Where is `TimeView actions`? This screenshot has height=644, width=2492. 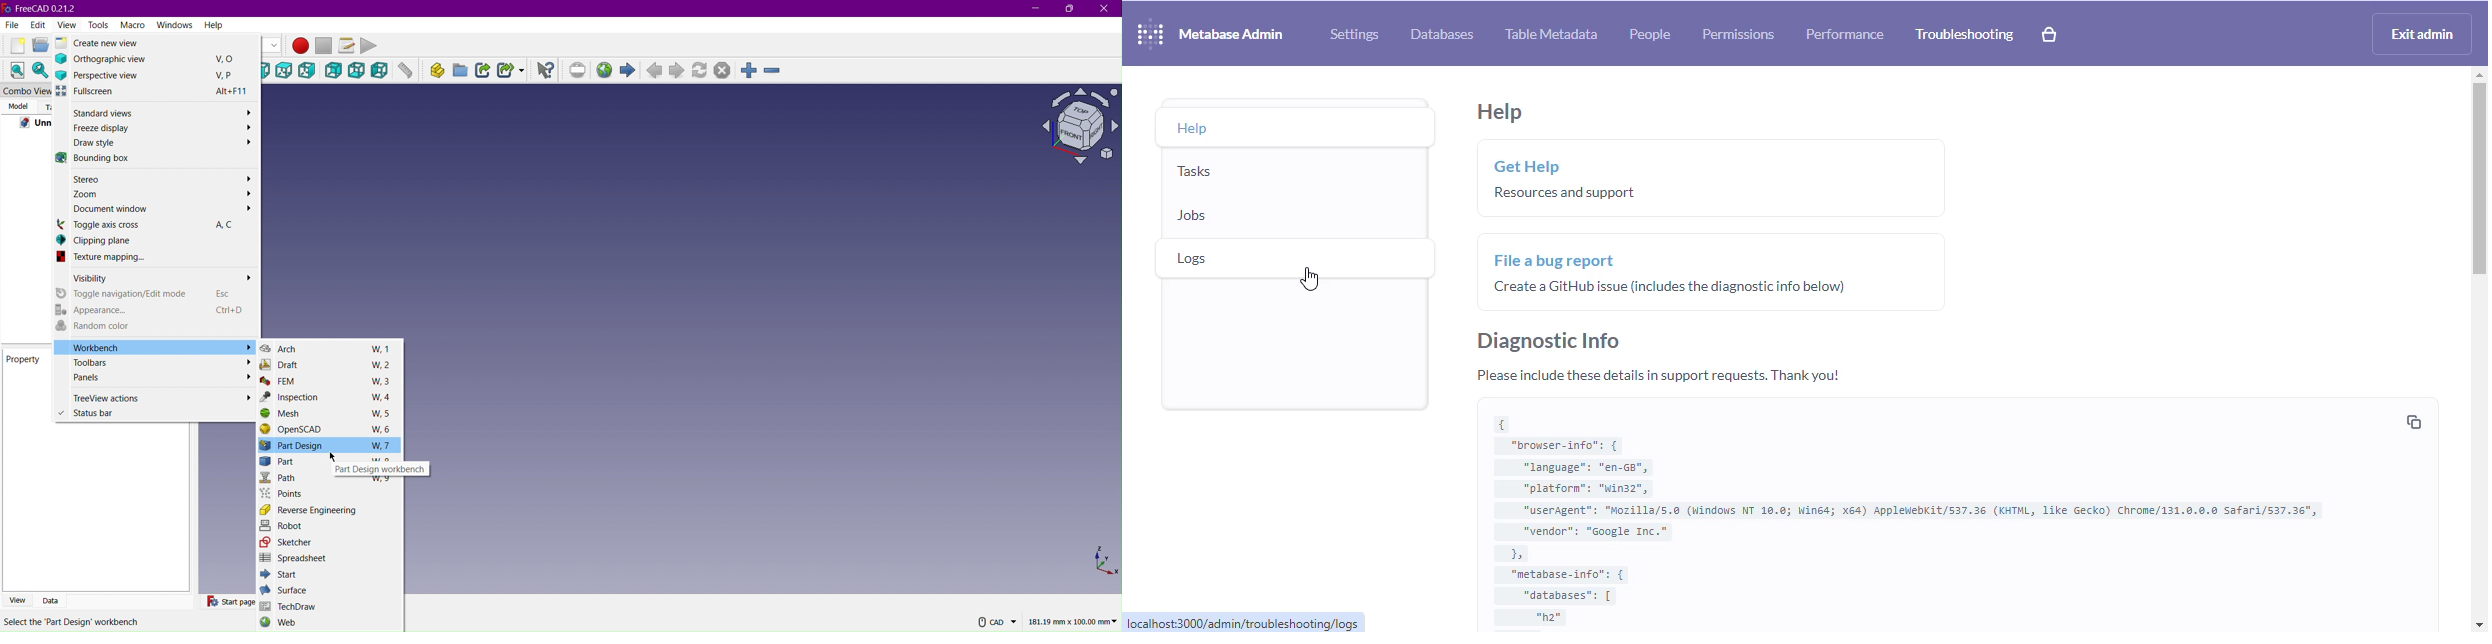
TimeView actions is located at coordinates (156, 397).